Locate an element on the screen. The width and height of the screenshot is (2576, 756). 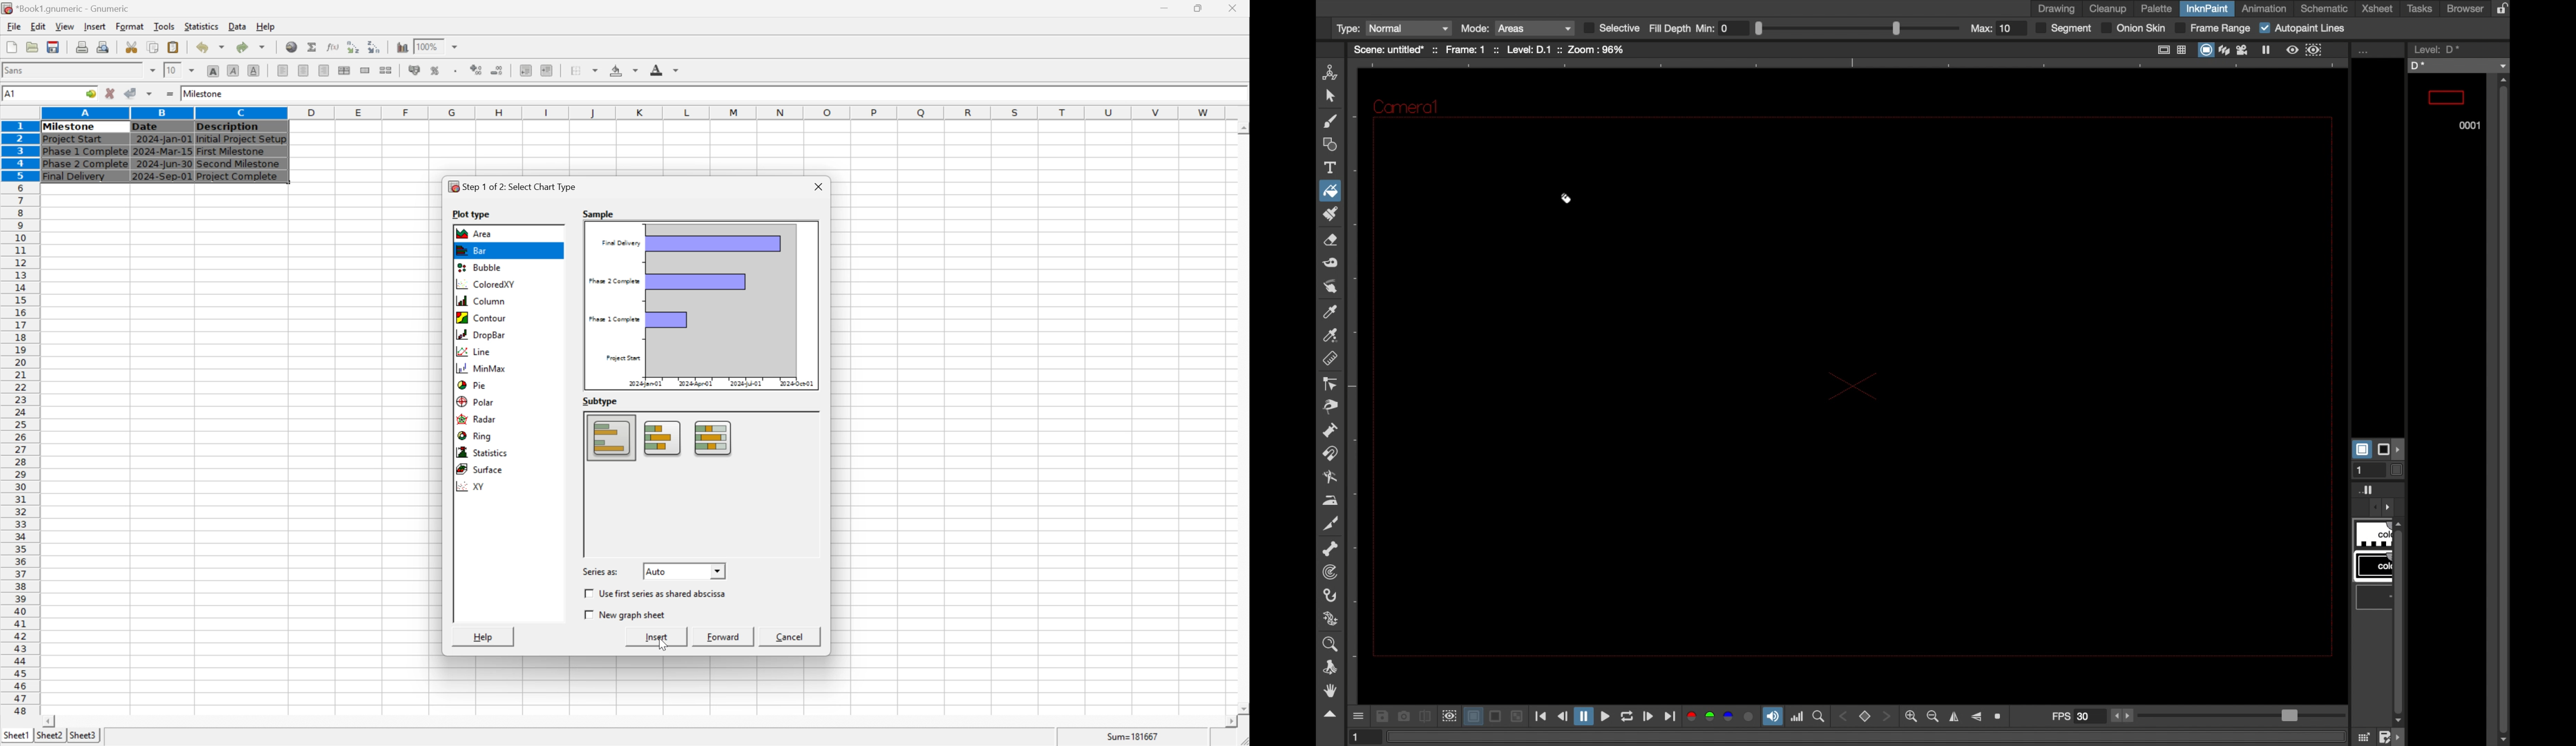
frame is located at coordinates (2315, 50).